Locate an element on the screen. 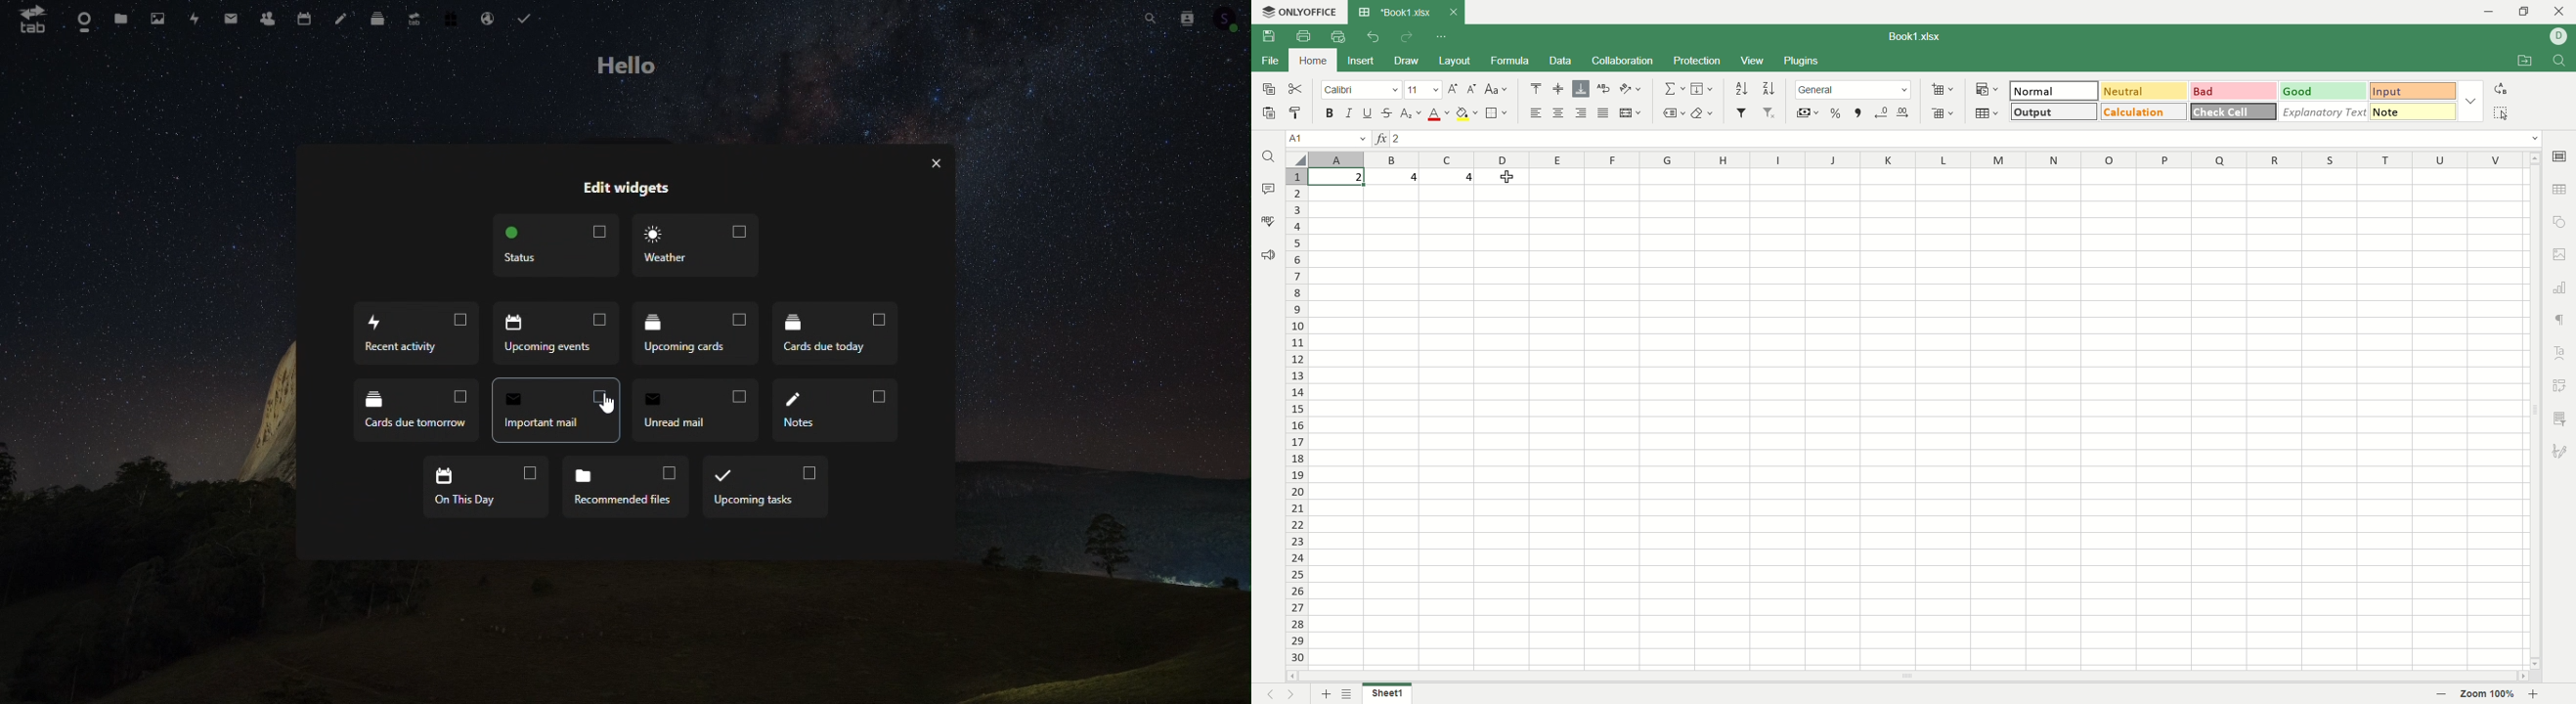 The width and height of the screenshot is (2576, 728). vertical scroll bar is located at coordinates (2536, 416).